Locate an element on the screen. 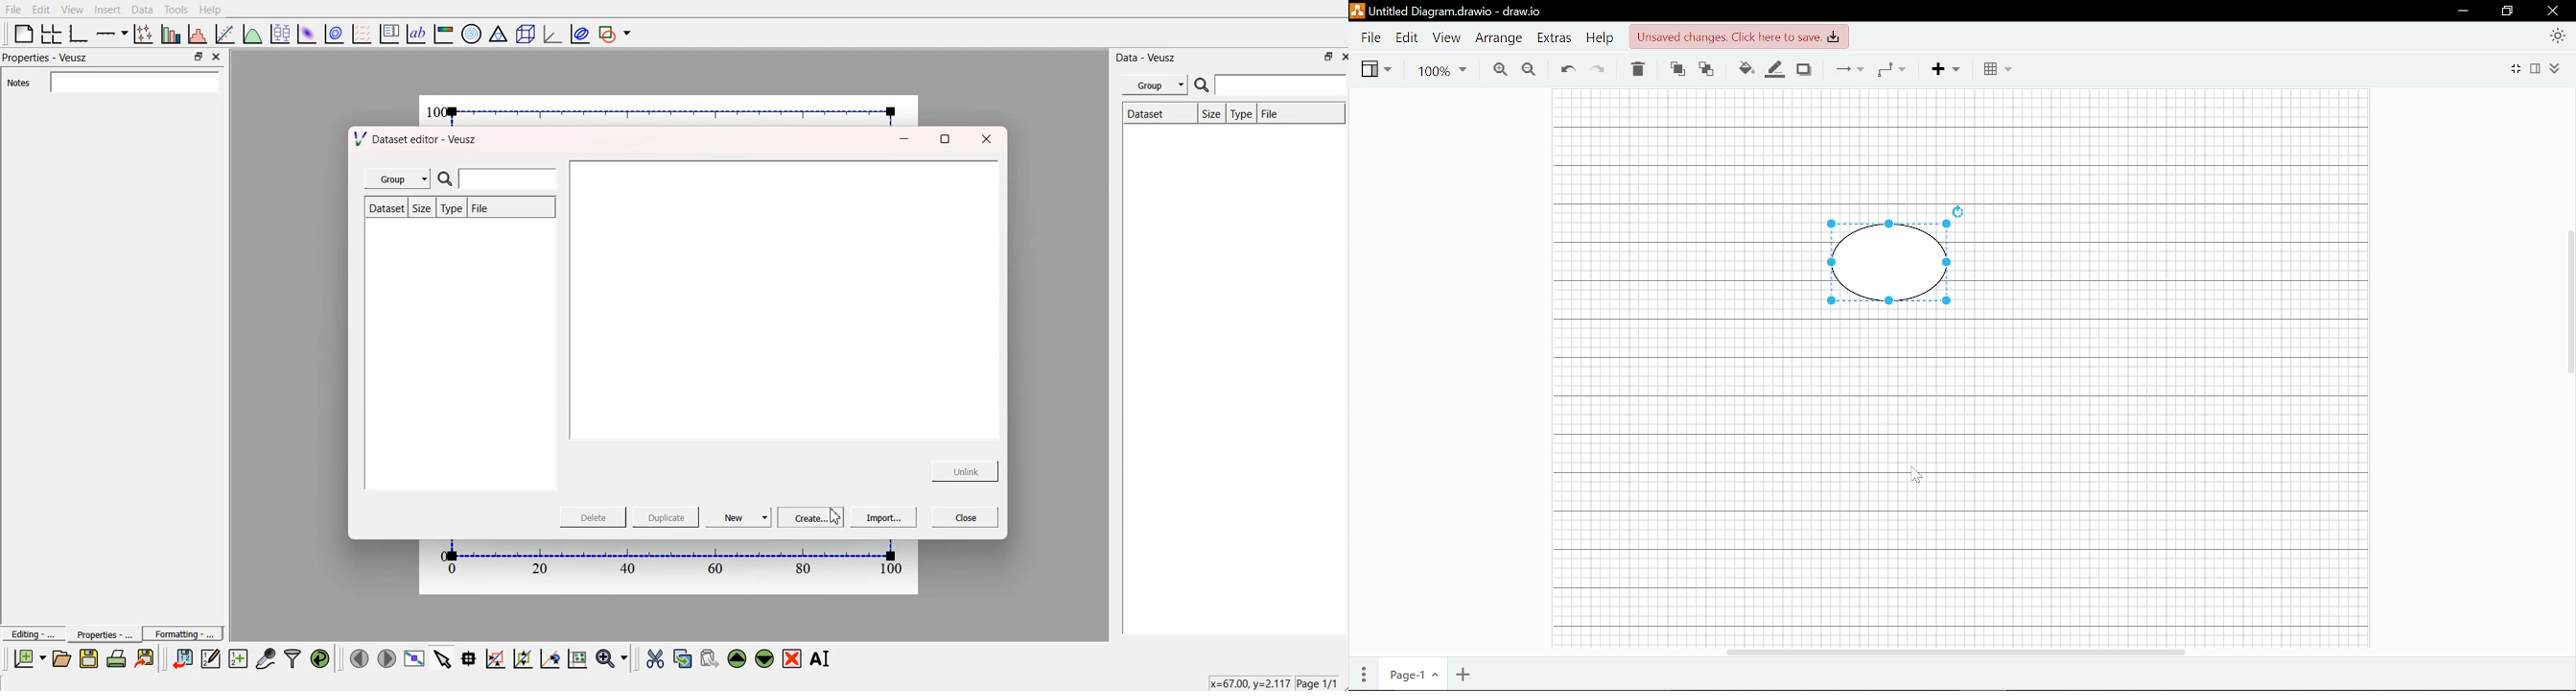 Image resolution: width=2576 pixels, height=700 pixels. Minimize is located at coordinates (2463, 12).